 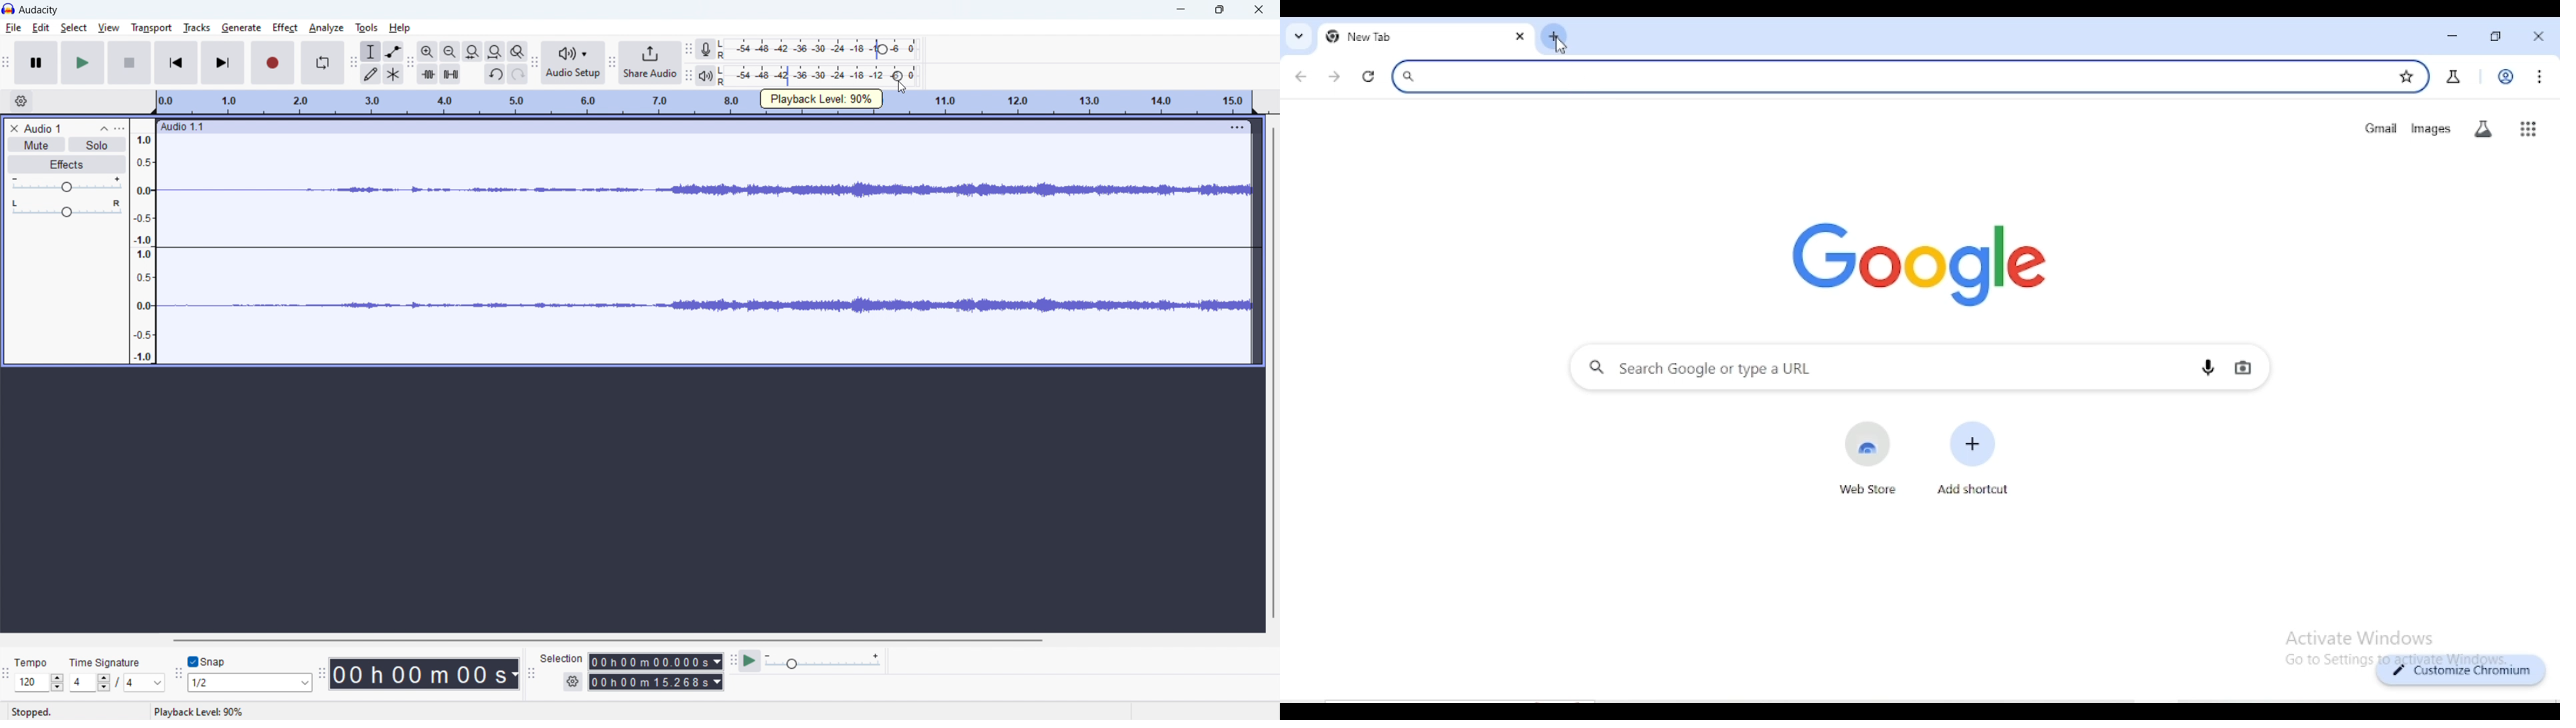 I want to click on tools, so click(x=367, y=27).